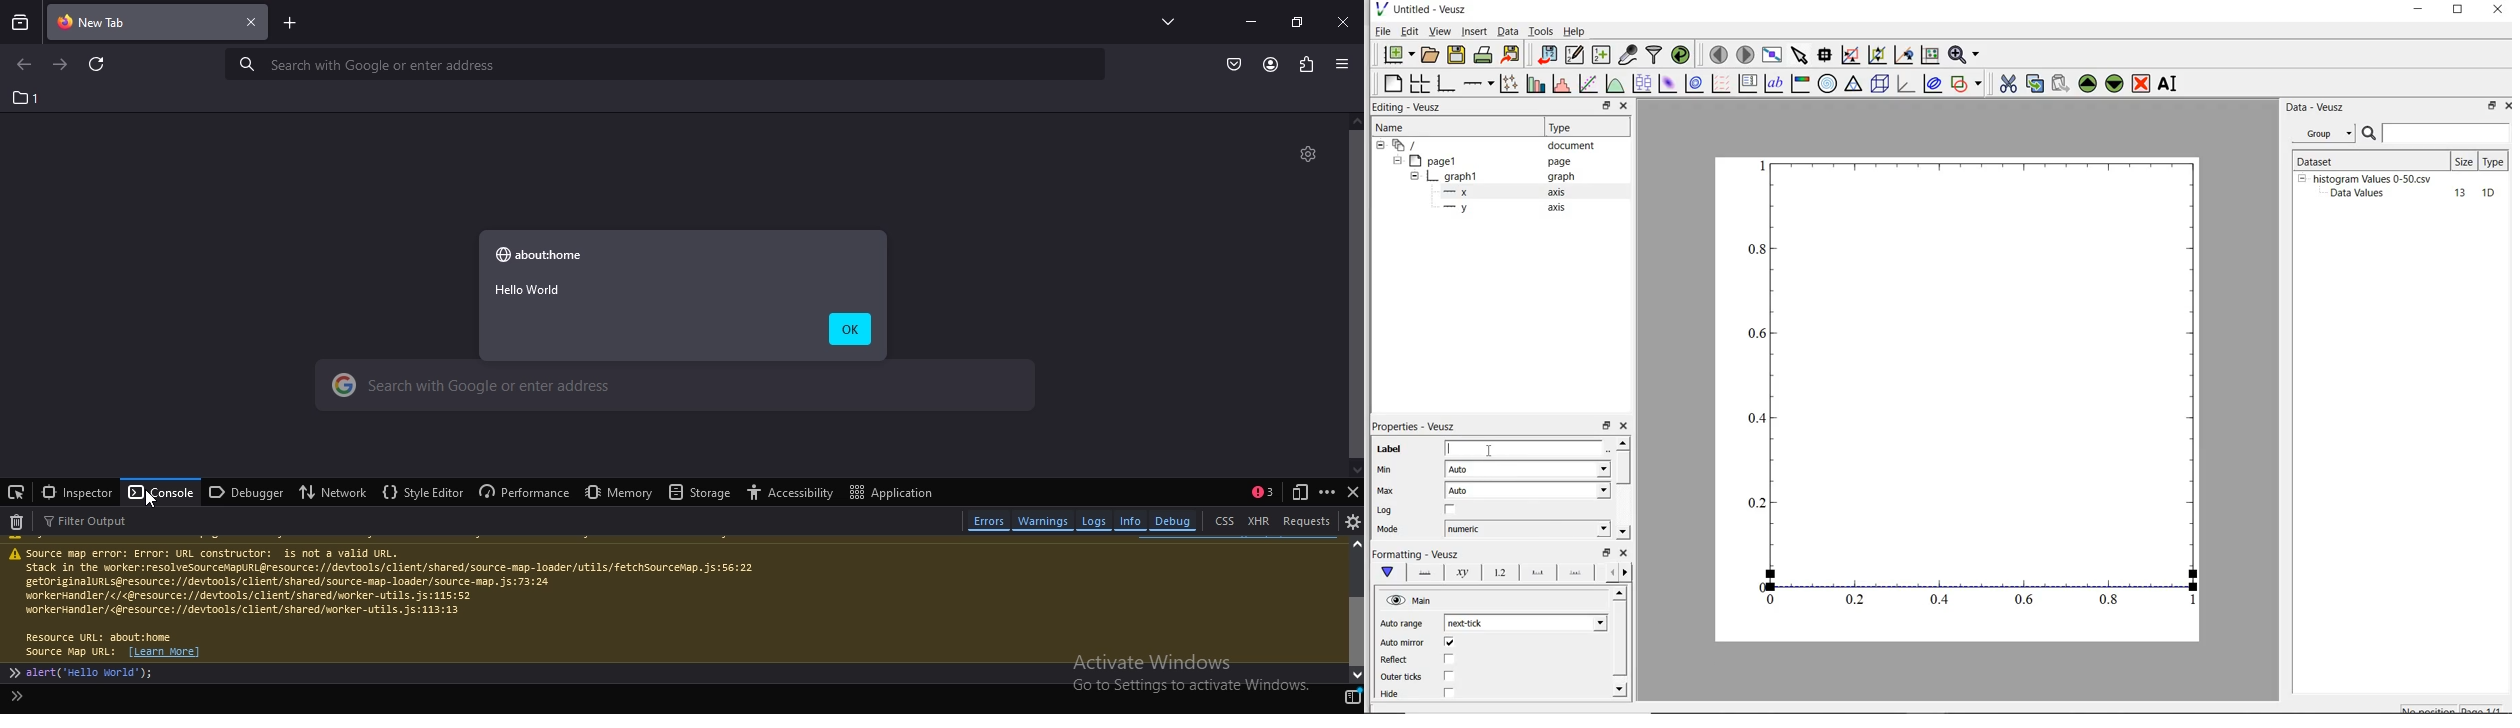  What do you see at coordinates (1301, 492) in the screenshot?
I see `responsive deign mode` at bounding box center [1301, 492].